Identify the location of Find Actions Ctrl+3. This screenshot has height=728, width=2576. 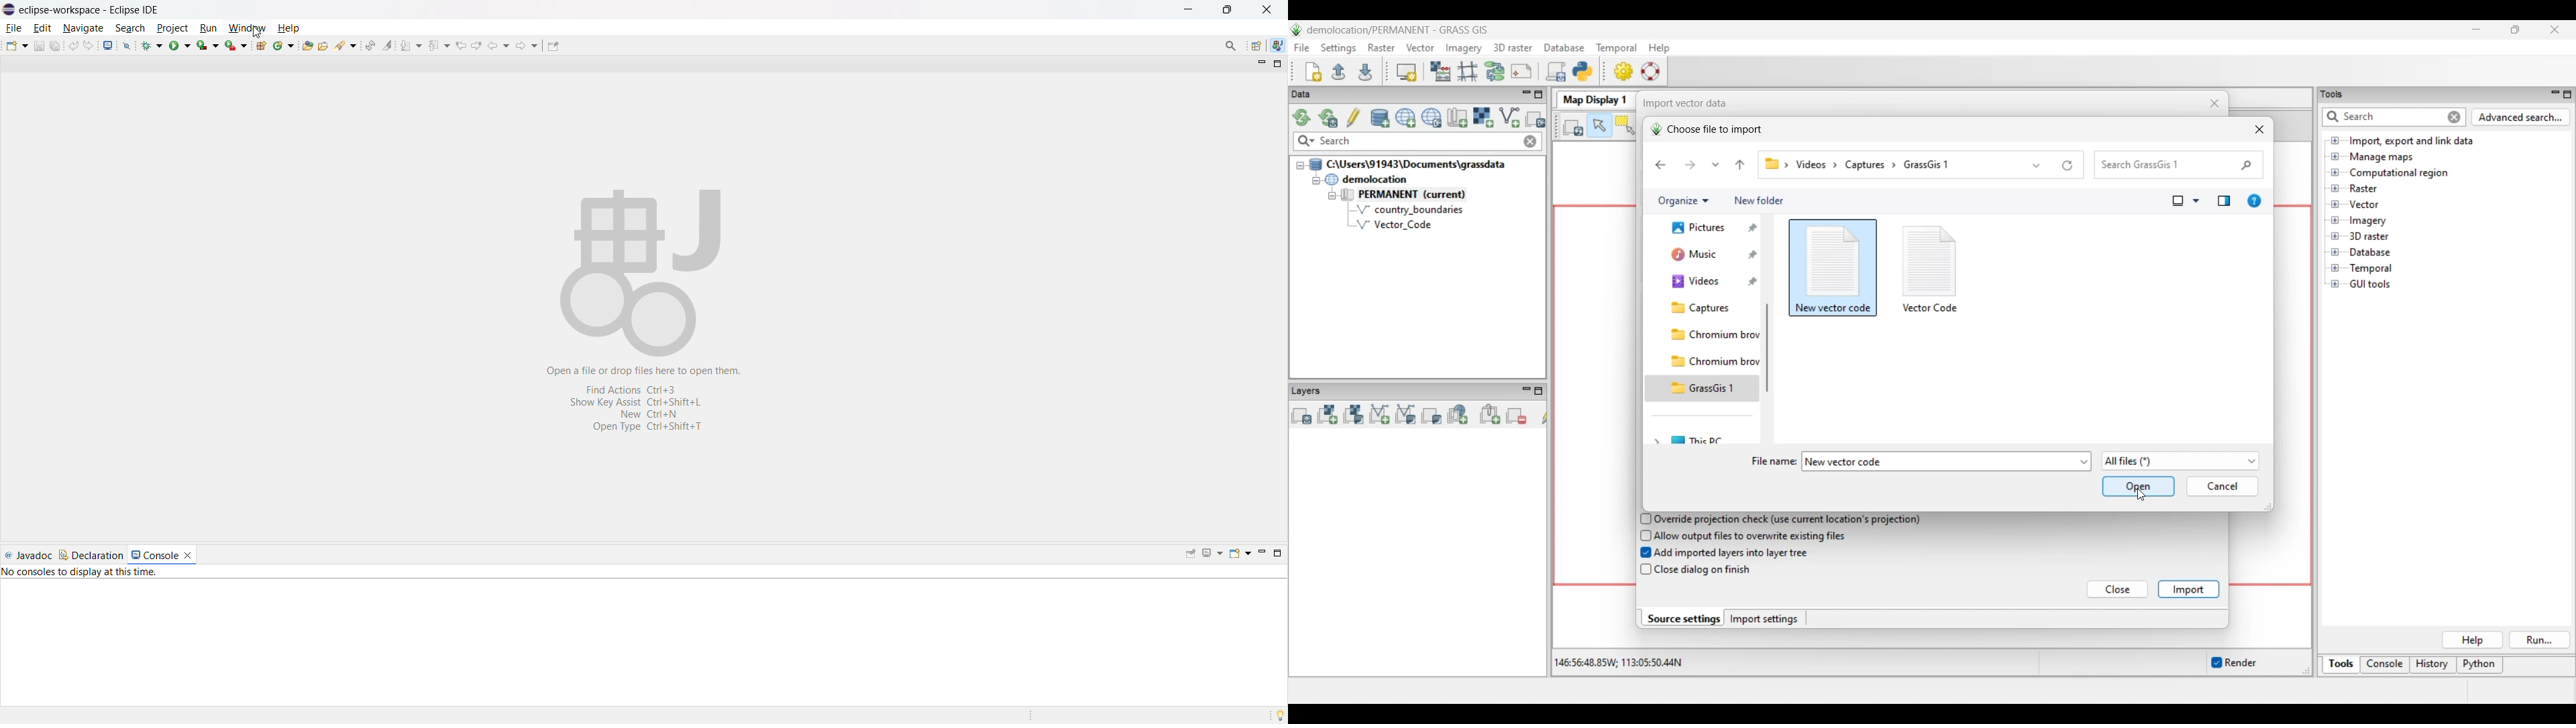
(644, 389).